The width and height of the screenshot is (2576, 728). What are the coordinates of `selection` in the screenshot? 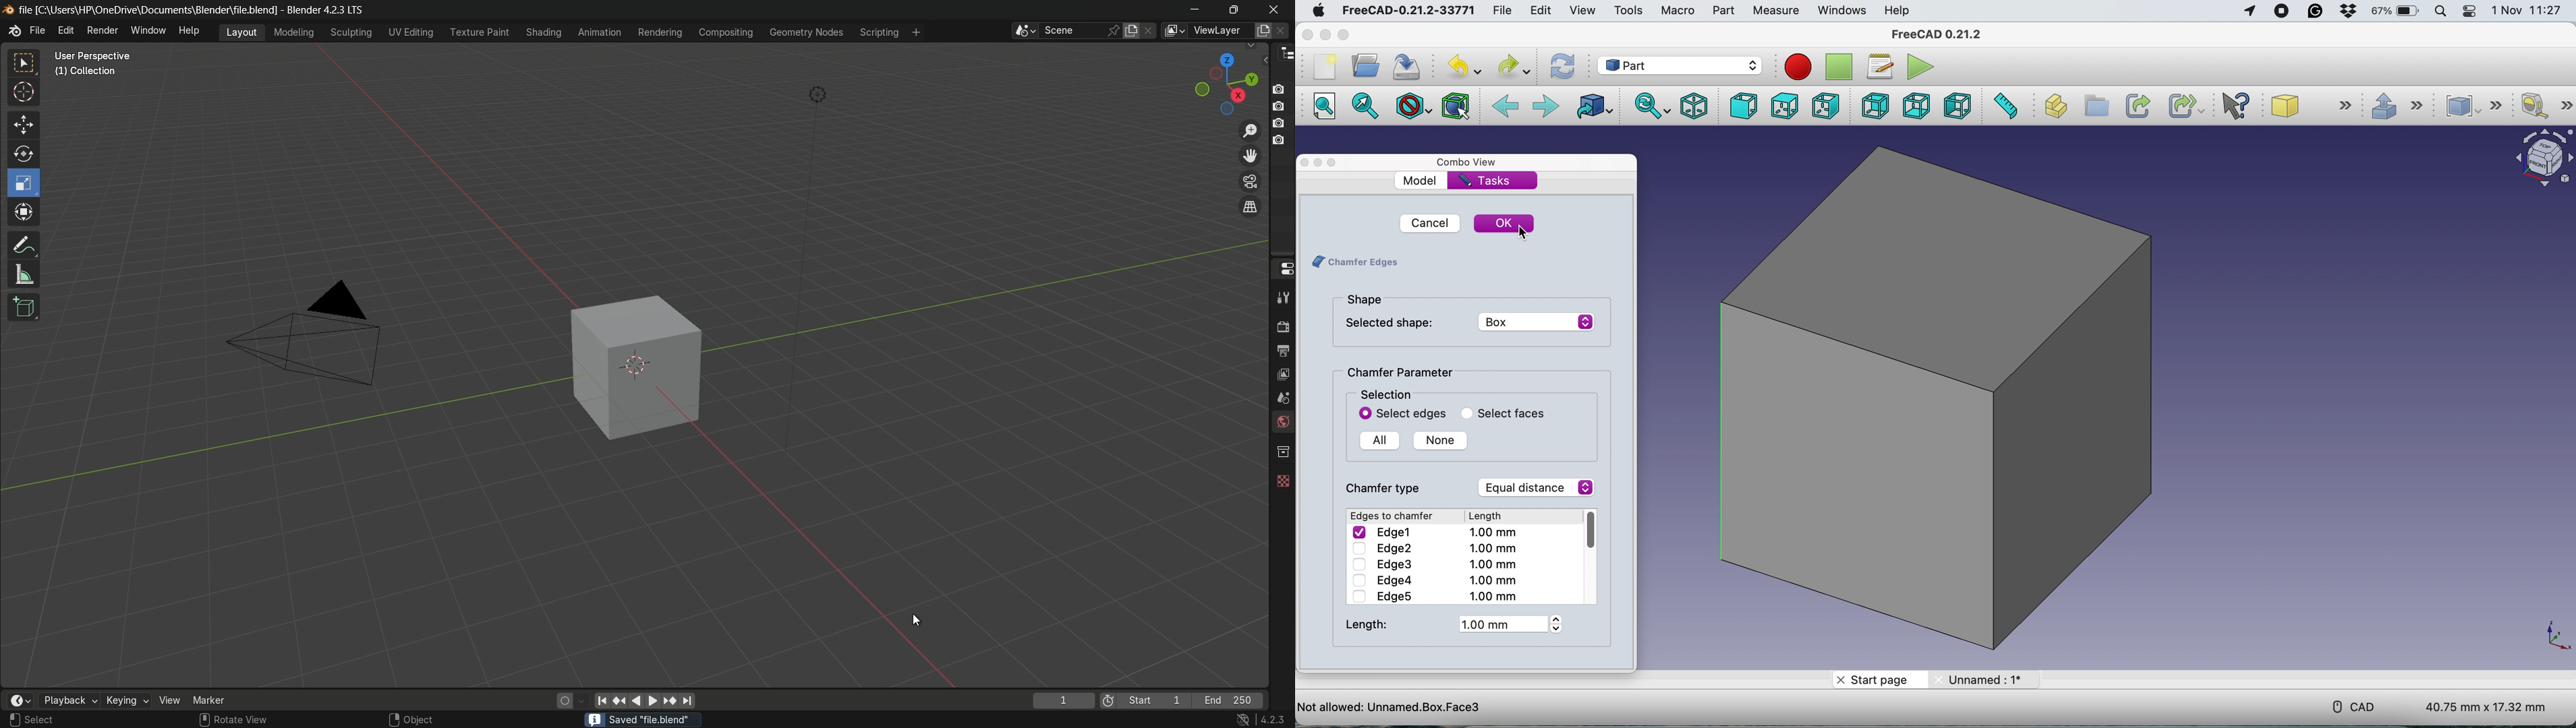 It's located at (1386, 395).